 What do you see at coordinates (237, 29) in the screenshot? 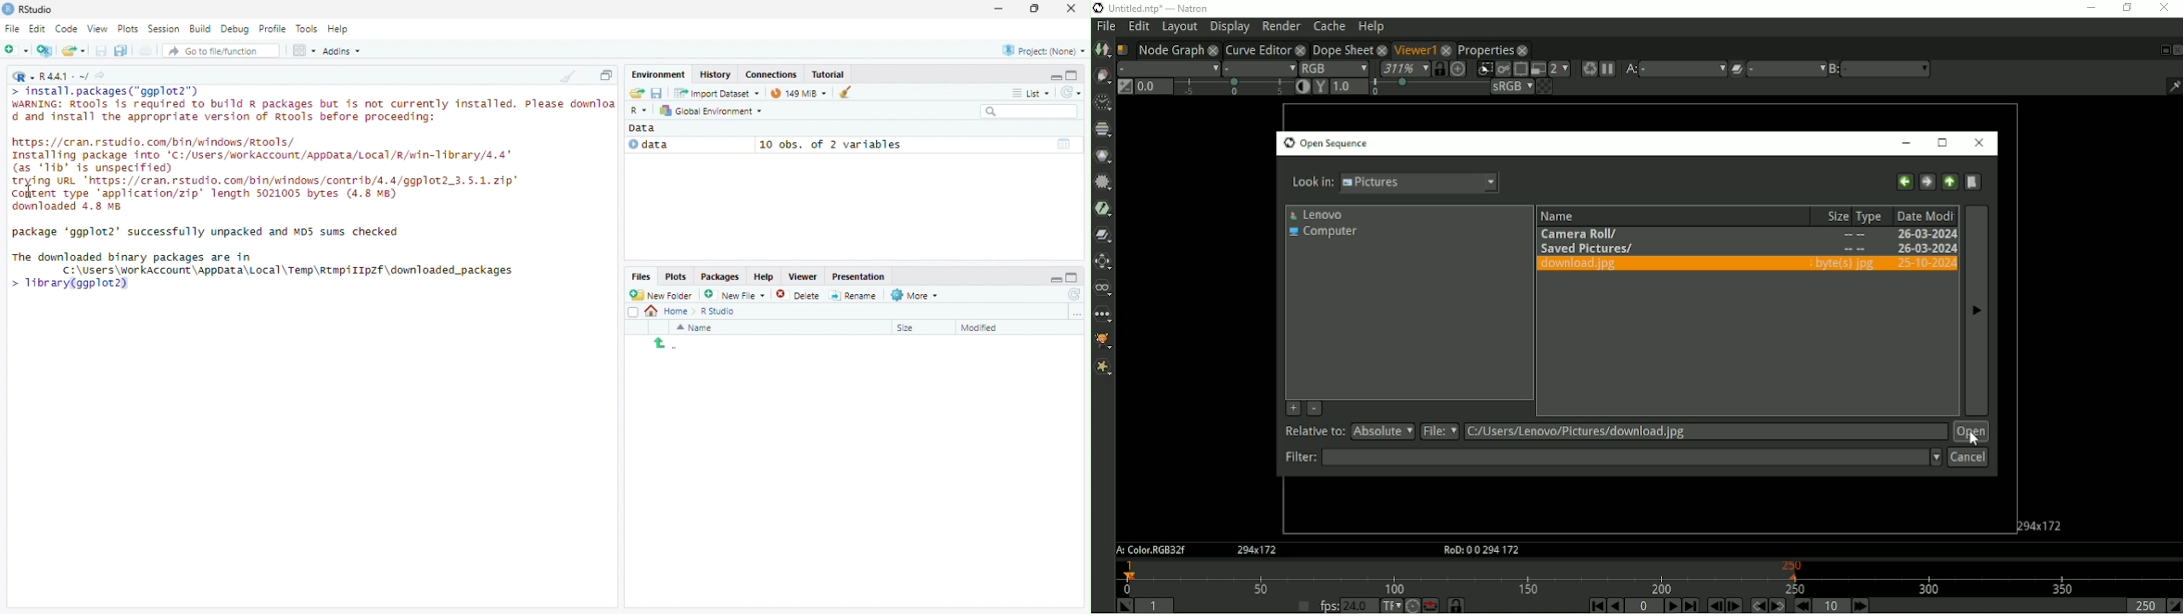
I see `Debug` at bounding box center [237, 29].